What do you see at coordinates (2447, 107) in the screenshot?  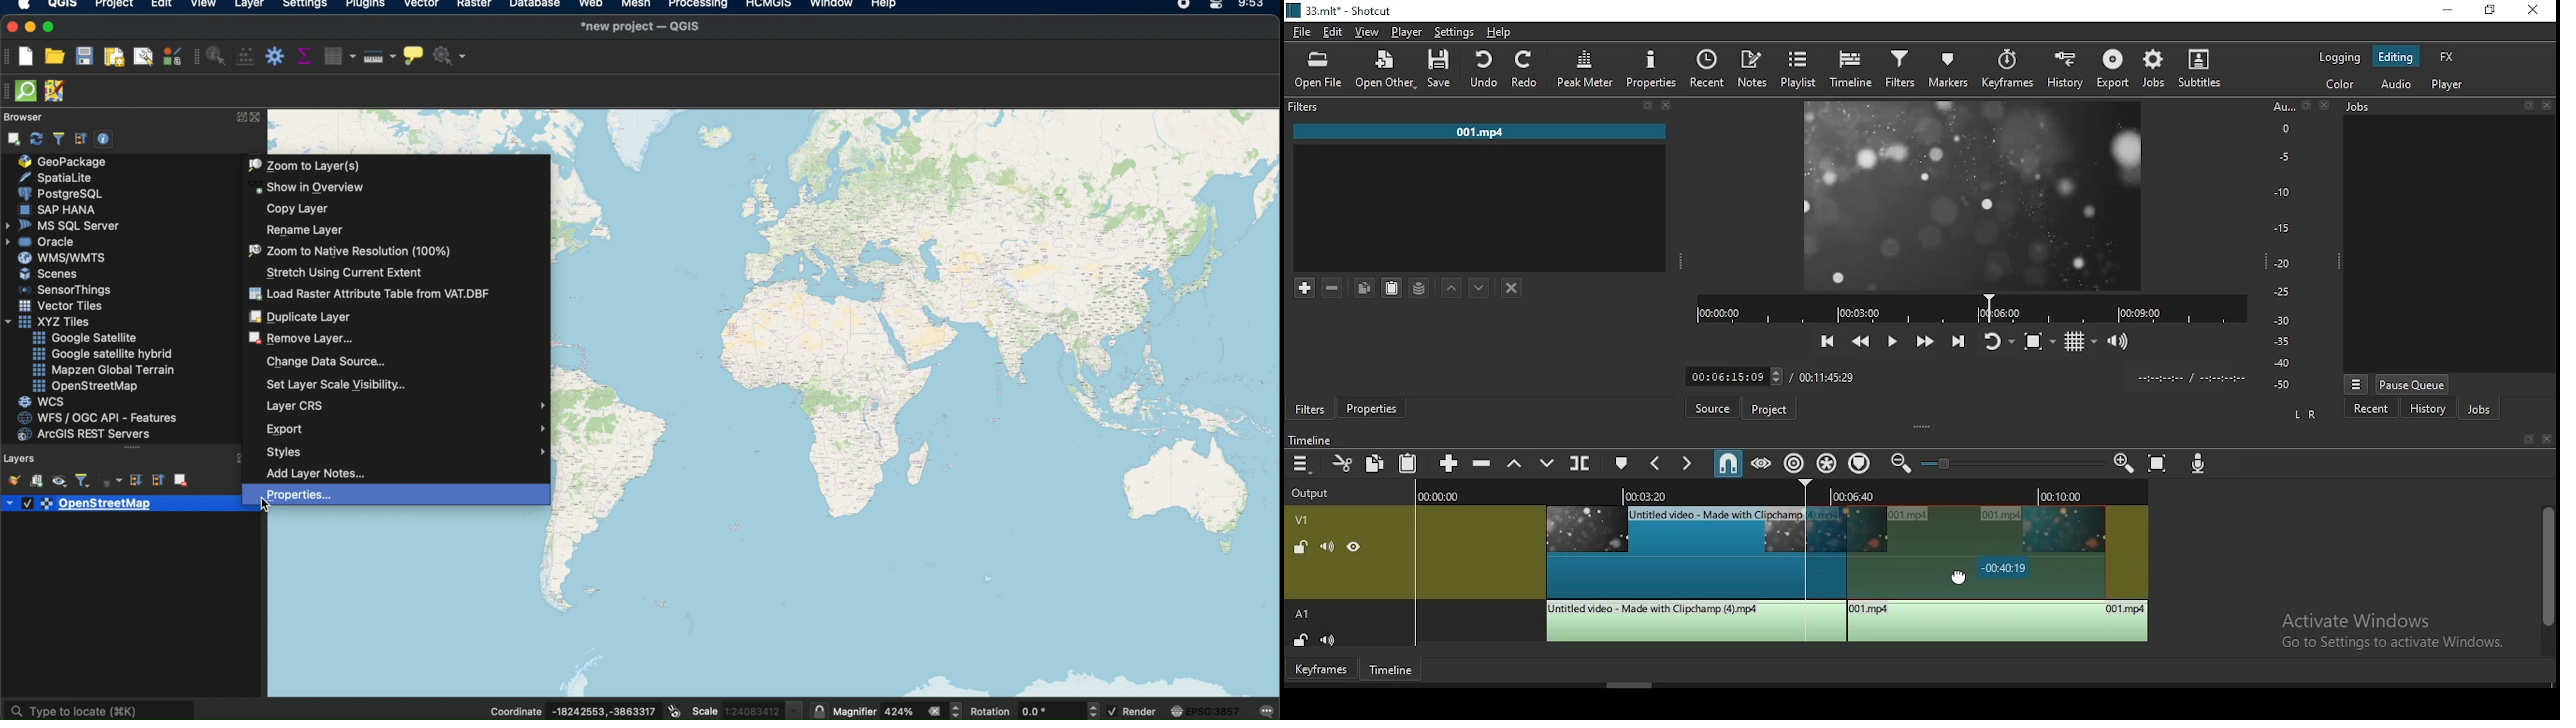 I see `jobs` at bounding box center [2447, 107].